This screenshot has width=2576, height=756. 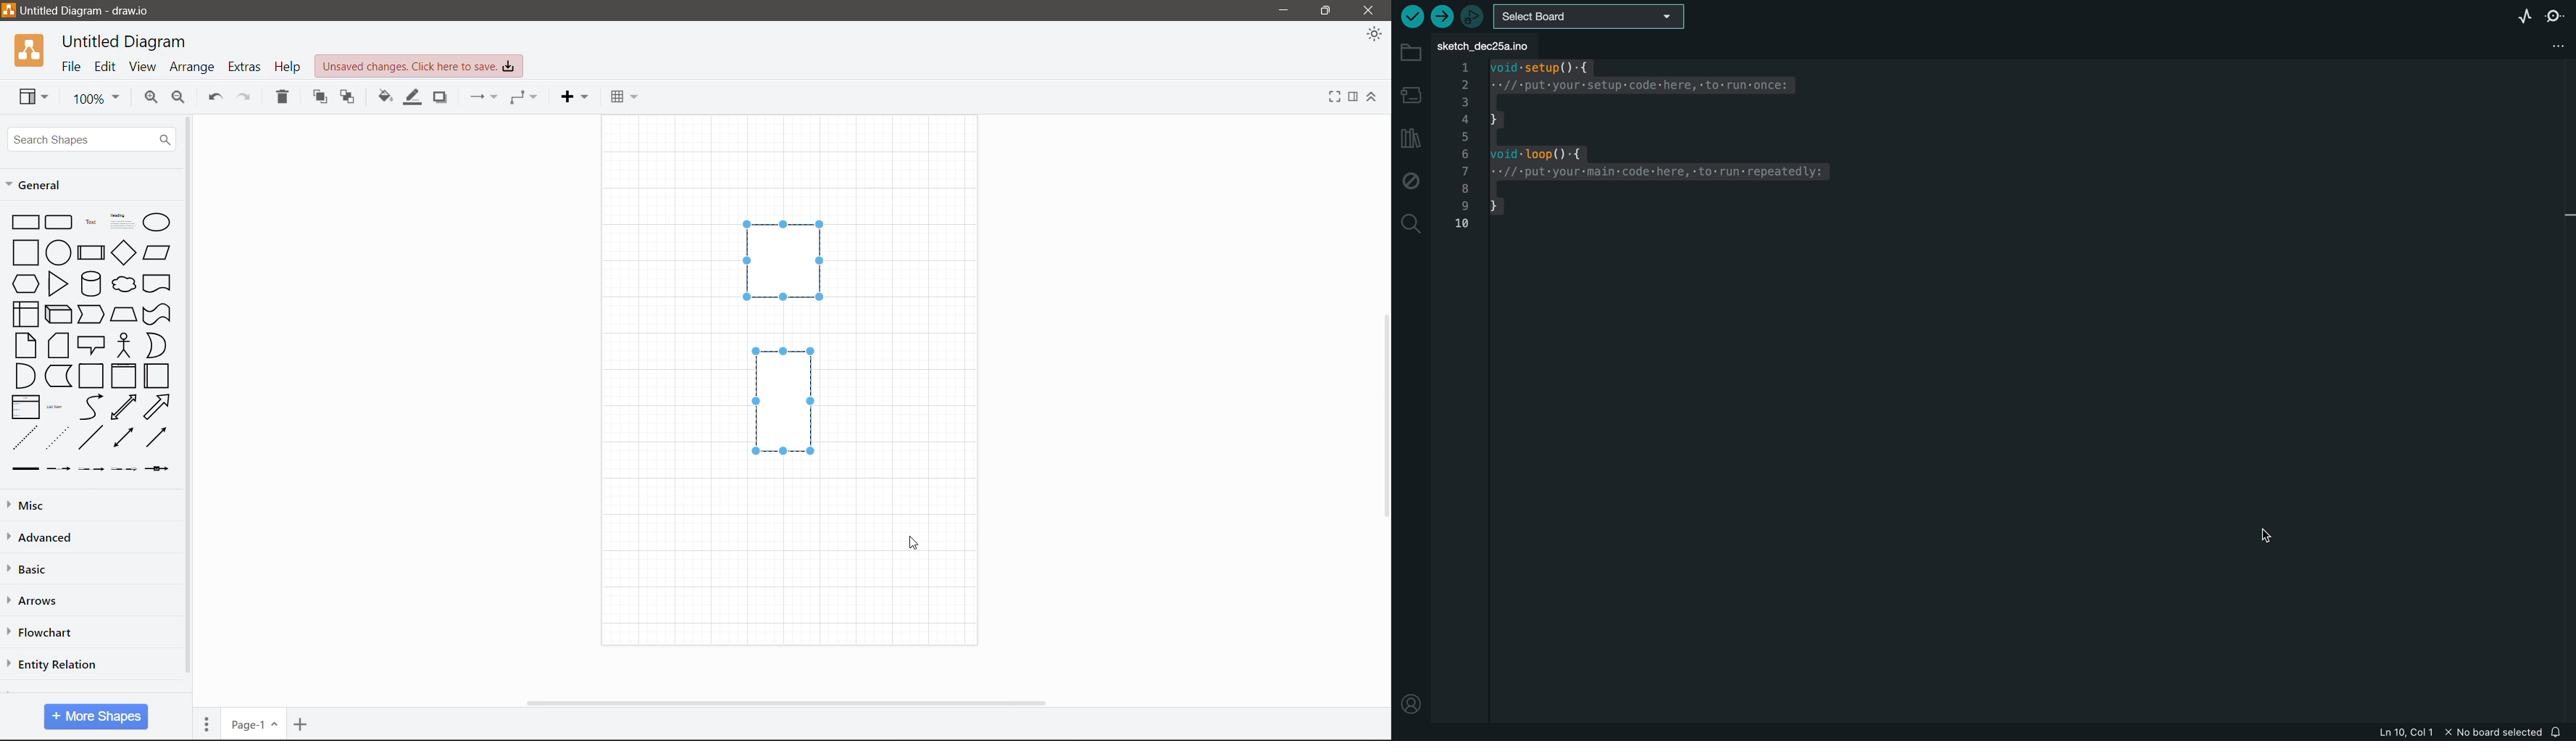 I want to click on Waypoints, so click(x=523, y=99).